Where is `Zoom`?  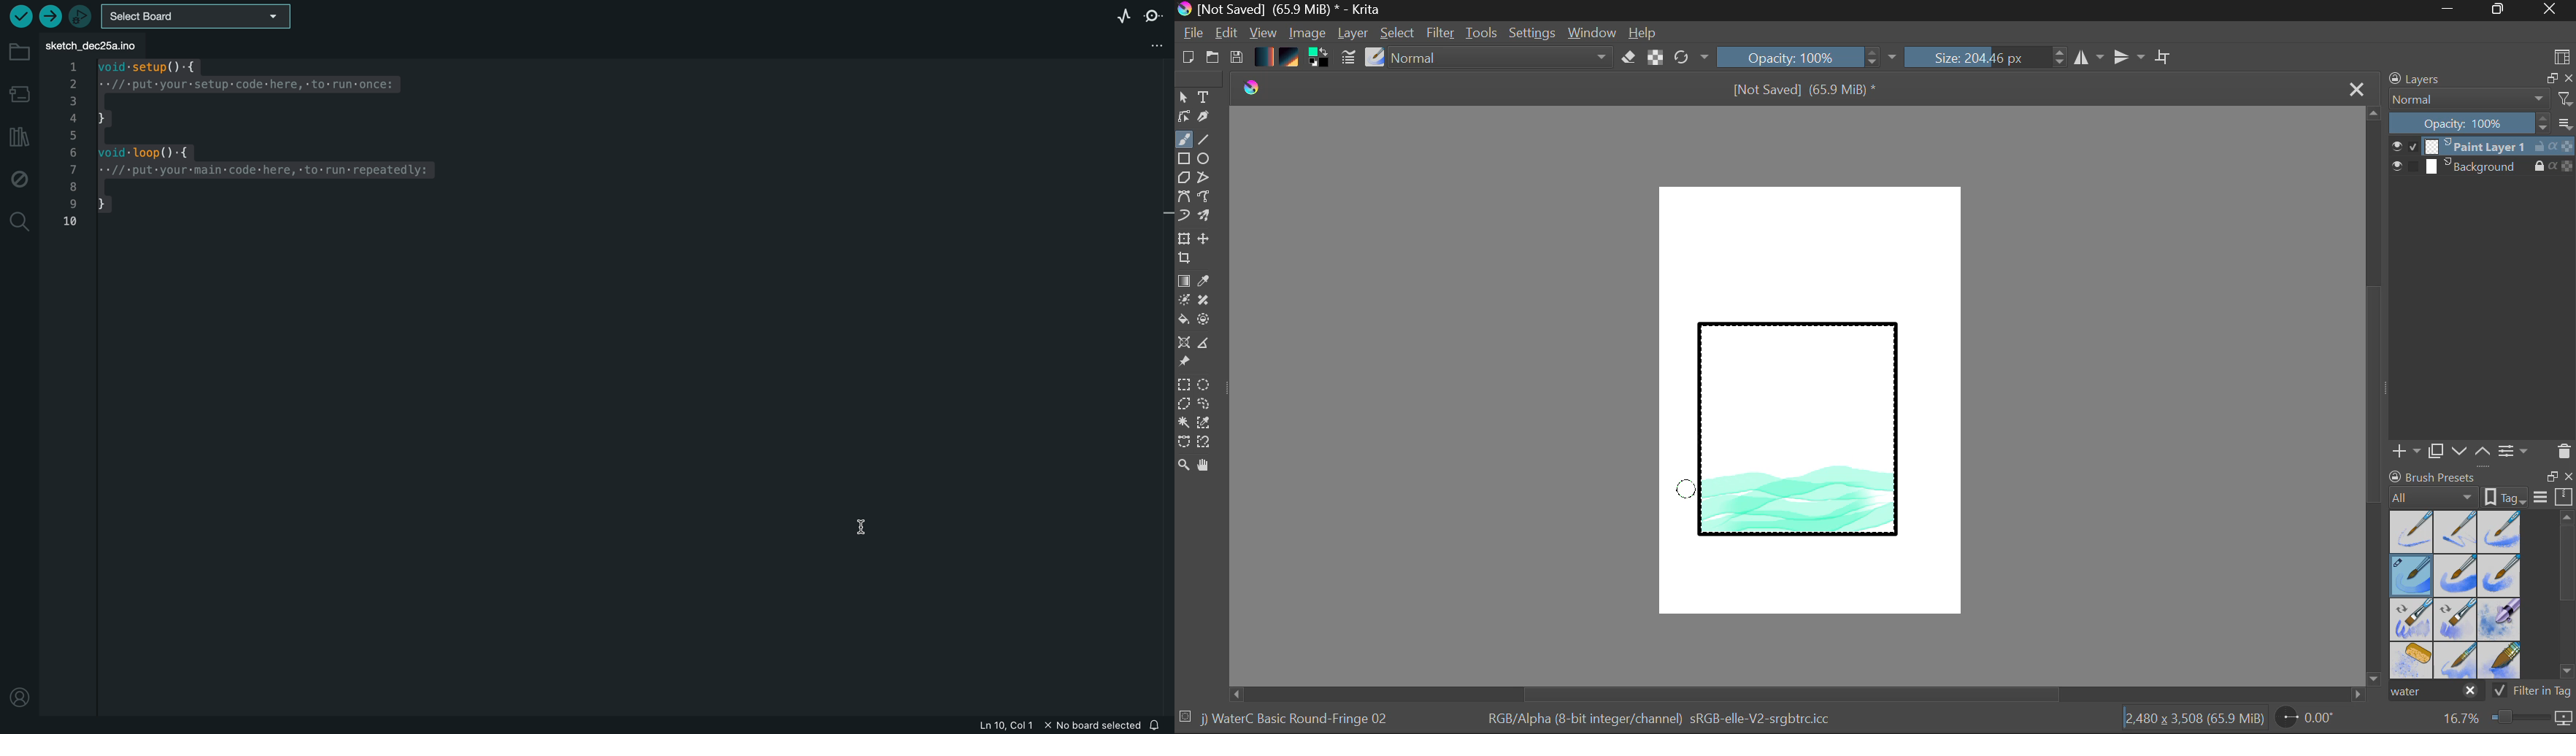
Zoom is located at coordinates (2505, 719).